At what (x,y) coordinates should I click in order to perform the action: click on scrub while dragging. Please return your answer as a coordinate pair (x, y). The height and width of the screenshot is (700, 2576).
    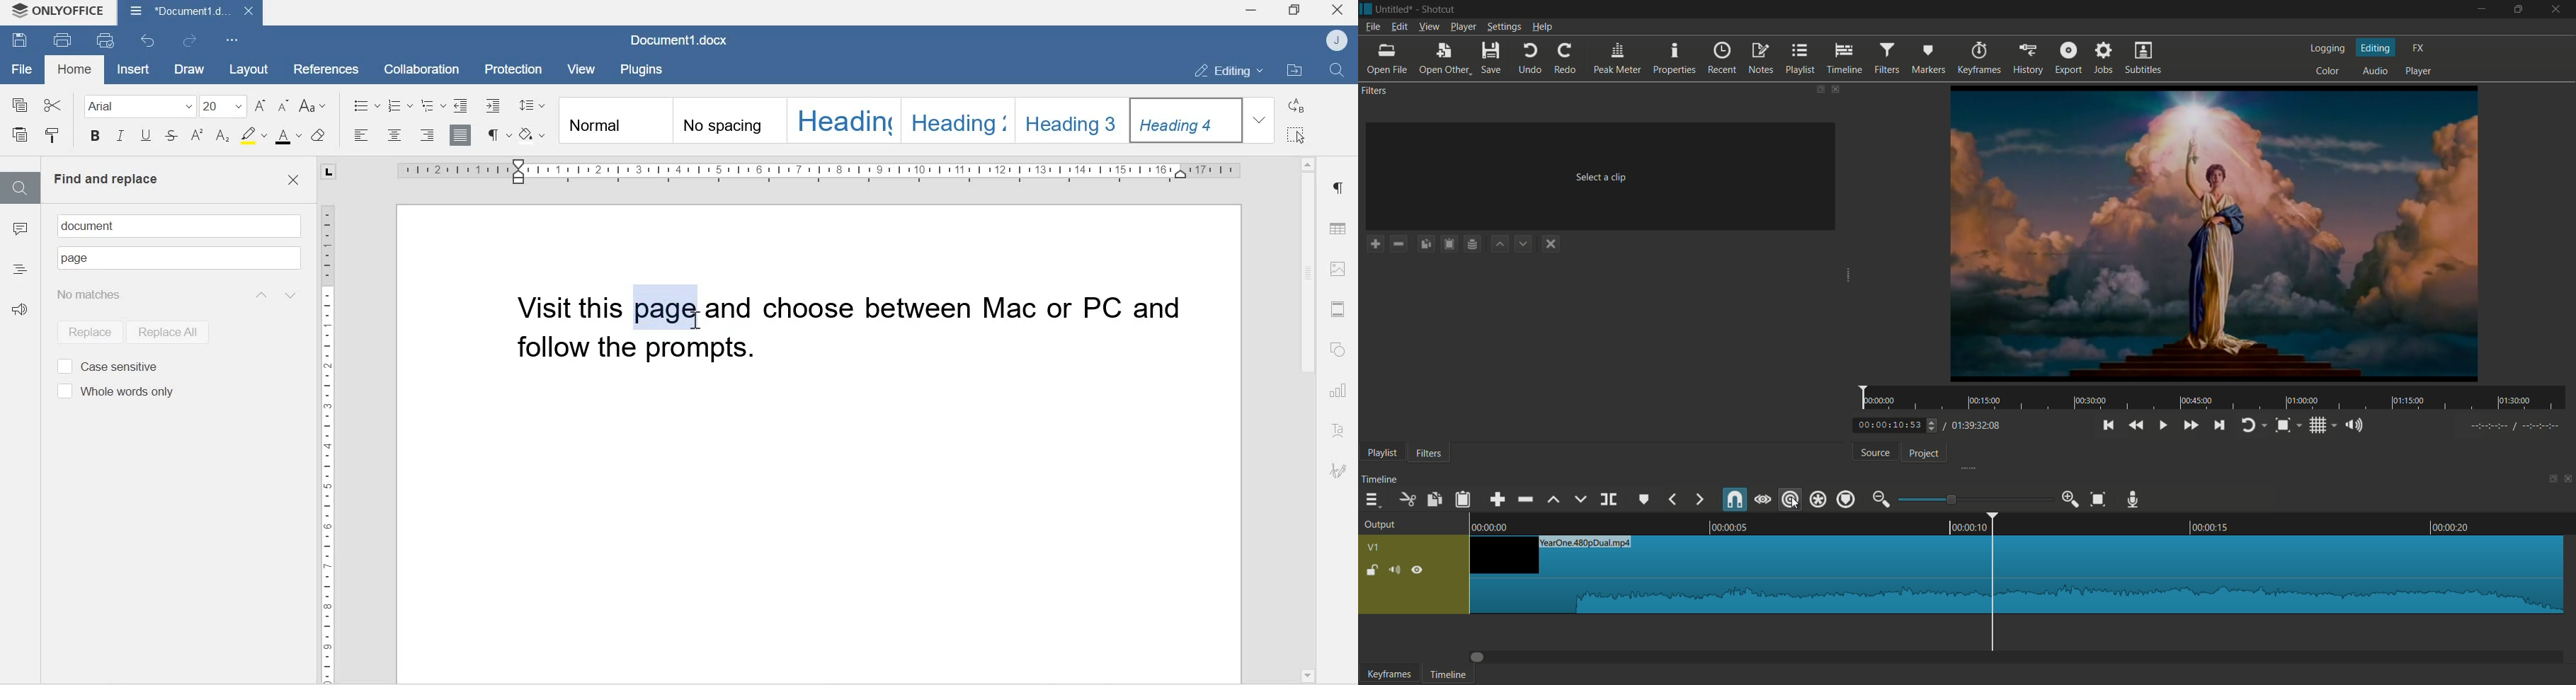
    Looking at the image, I should click on (1763, 500).